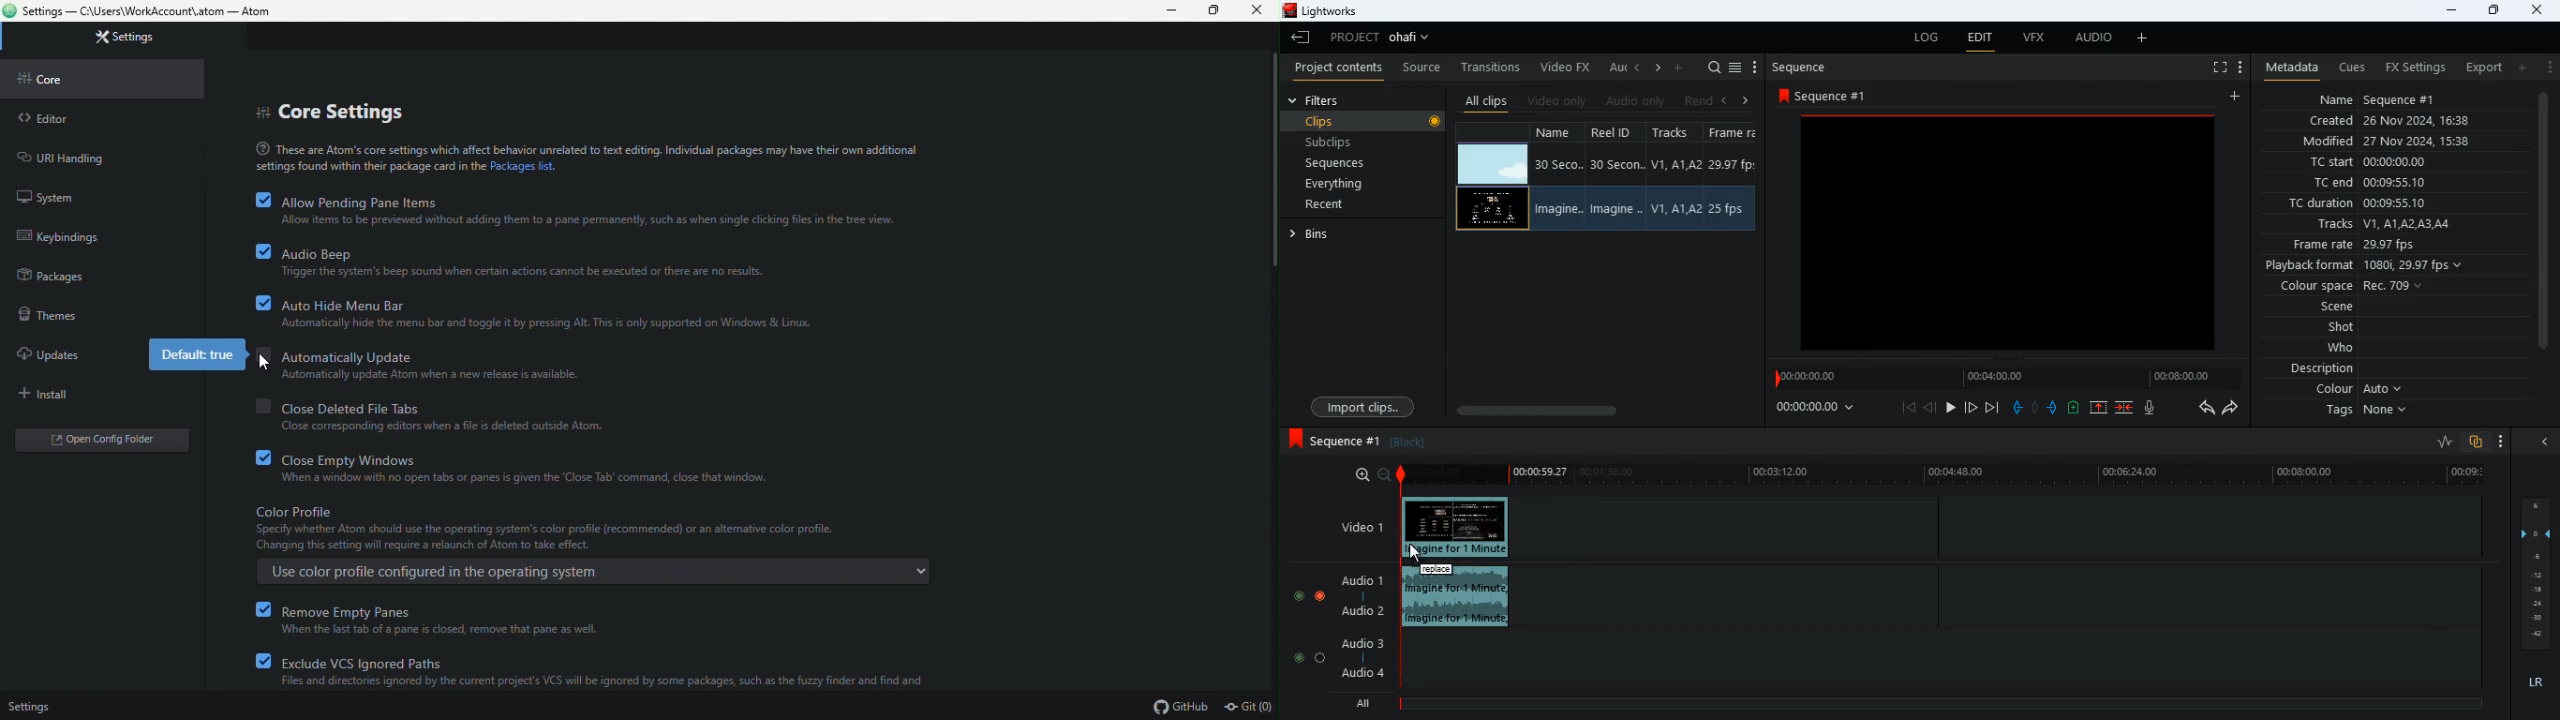  I want to click on up, so click(2099, 408).